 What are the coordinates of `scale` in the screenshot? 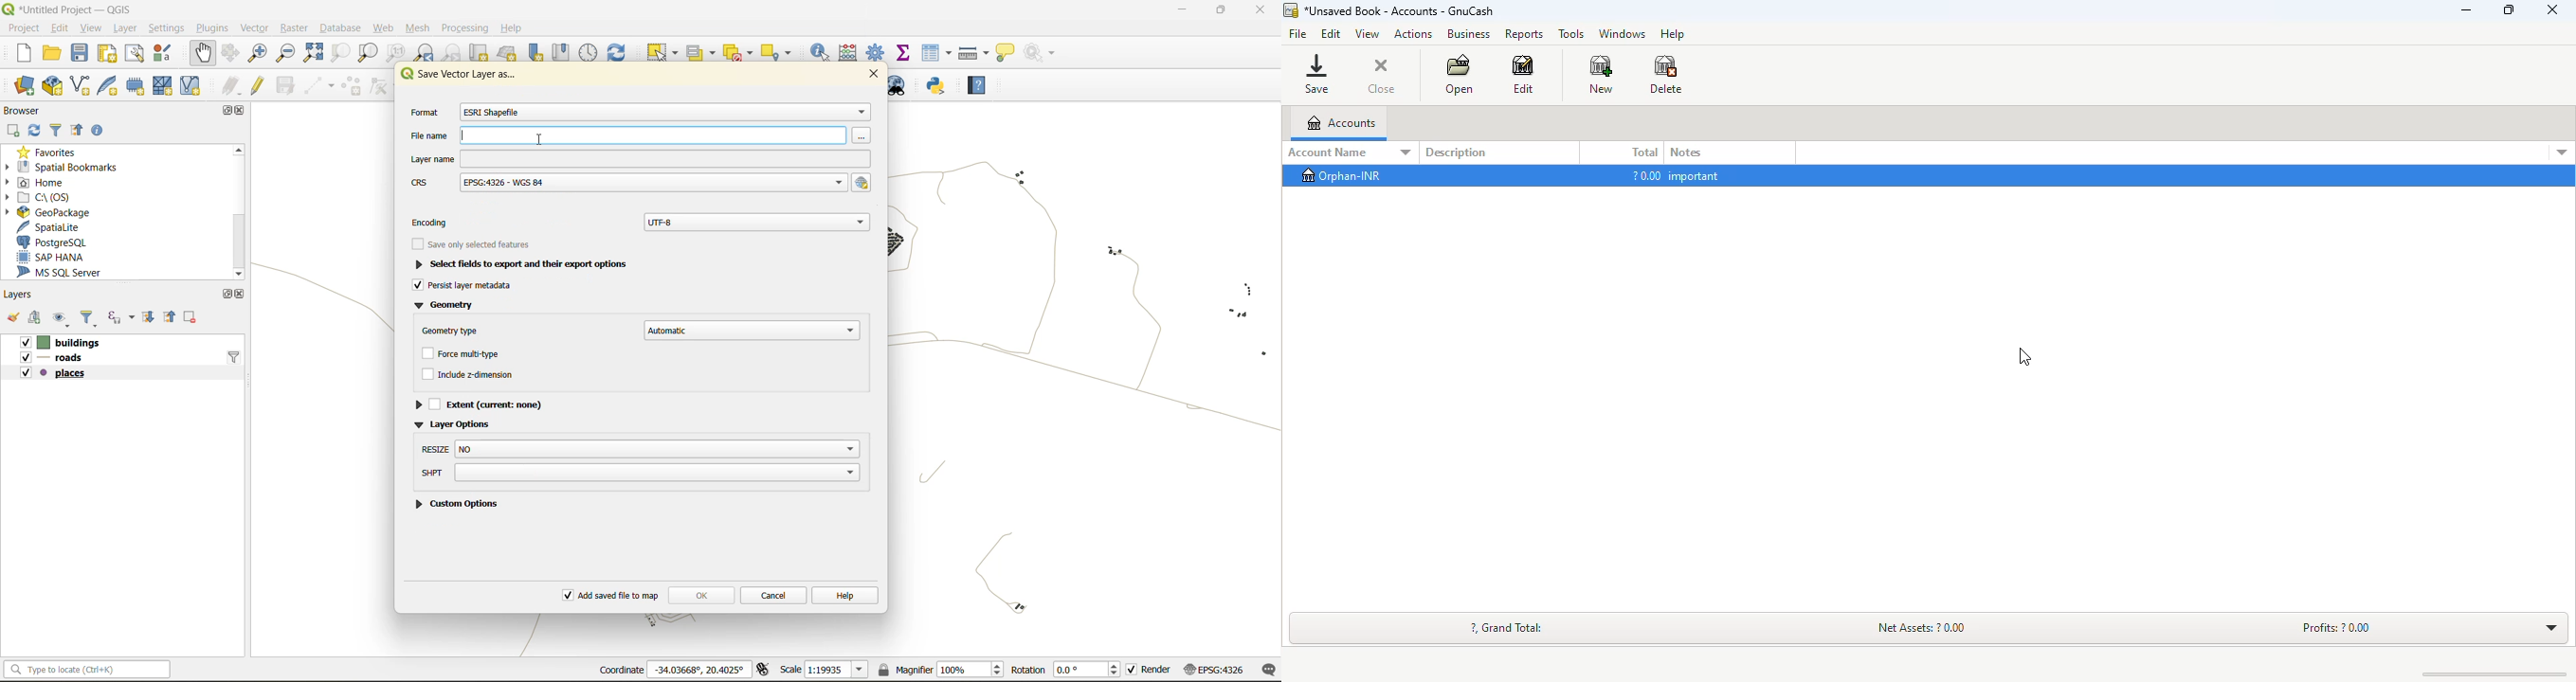 It's located at (825, 671).